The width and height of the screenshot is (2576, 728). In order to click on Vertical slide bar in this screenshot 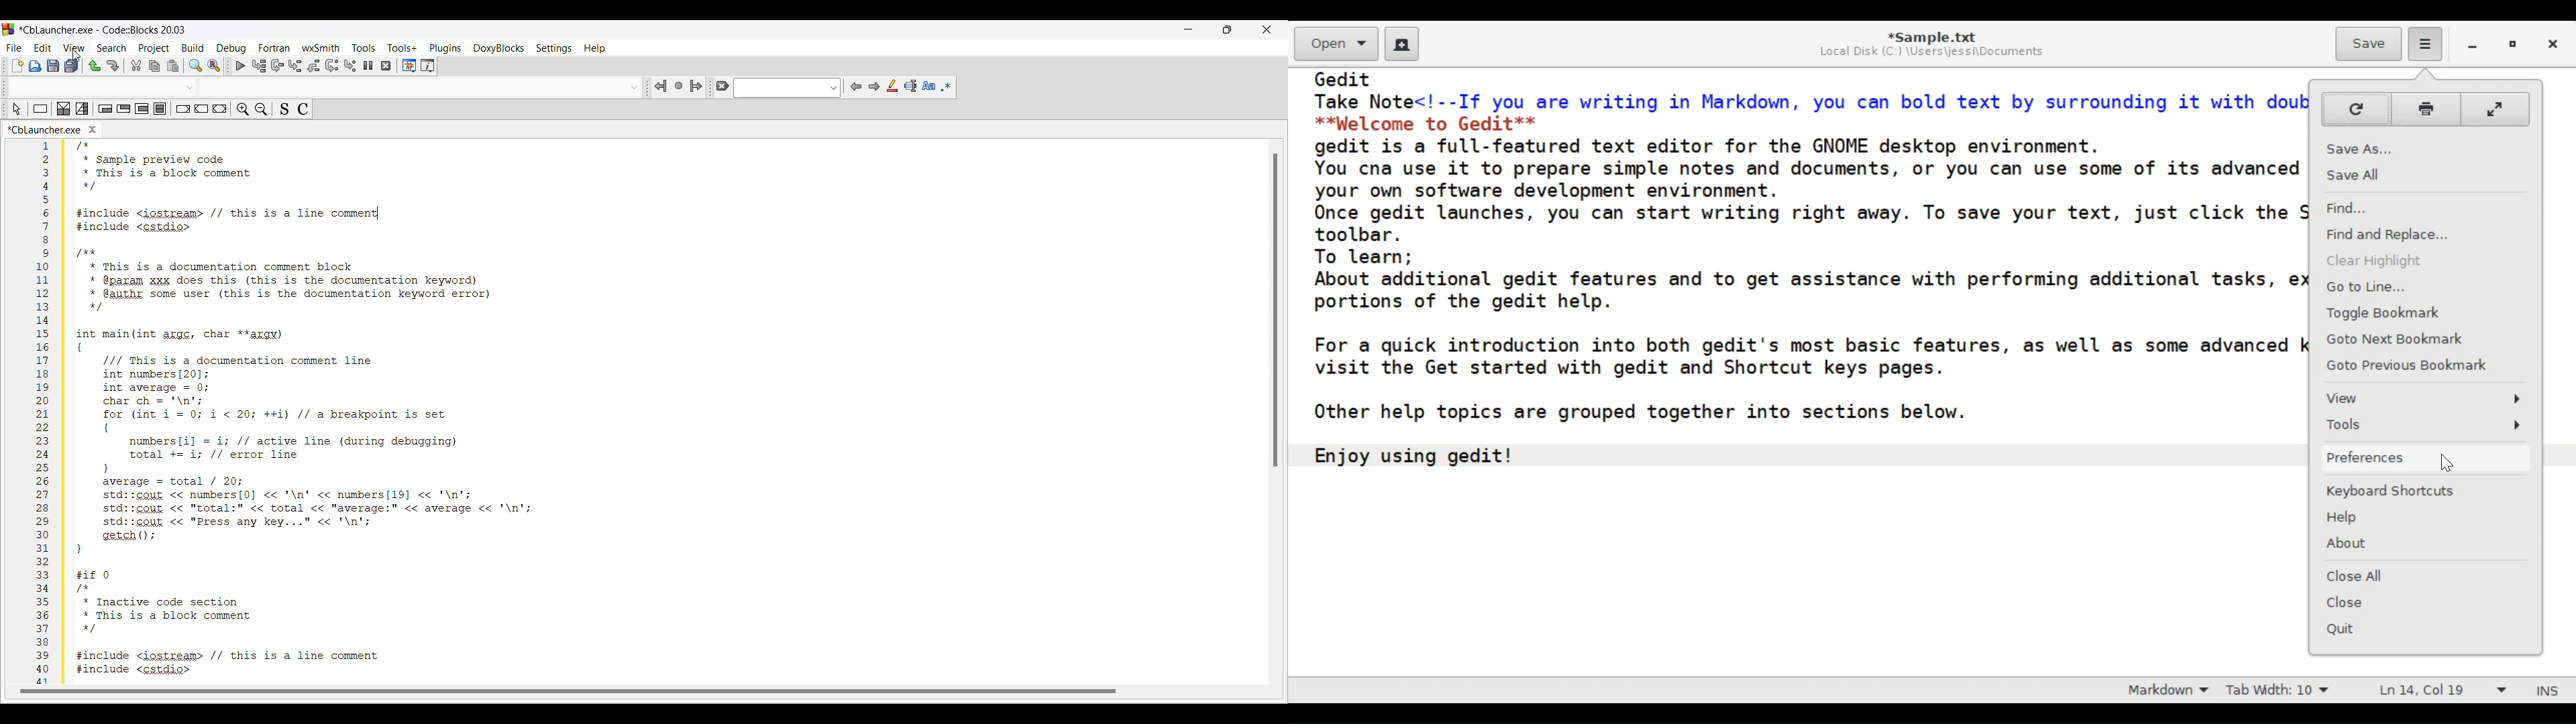, I will do `click(1275, 311)`.